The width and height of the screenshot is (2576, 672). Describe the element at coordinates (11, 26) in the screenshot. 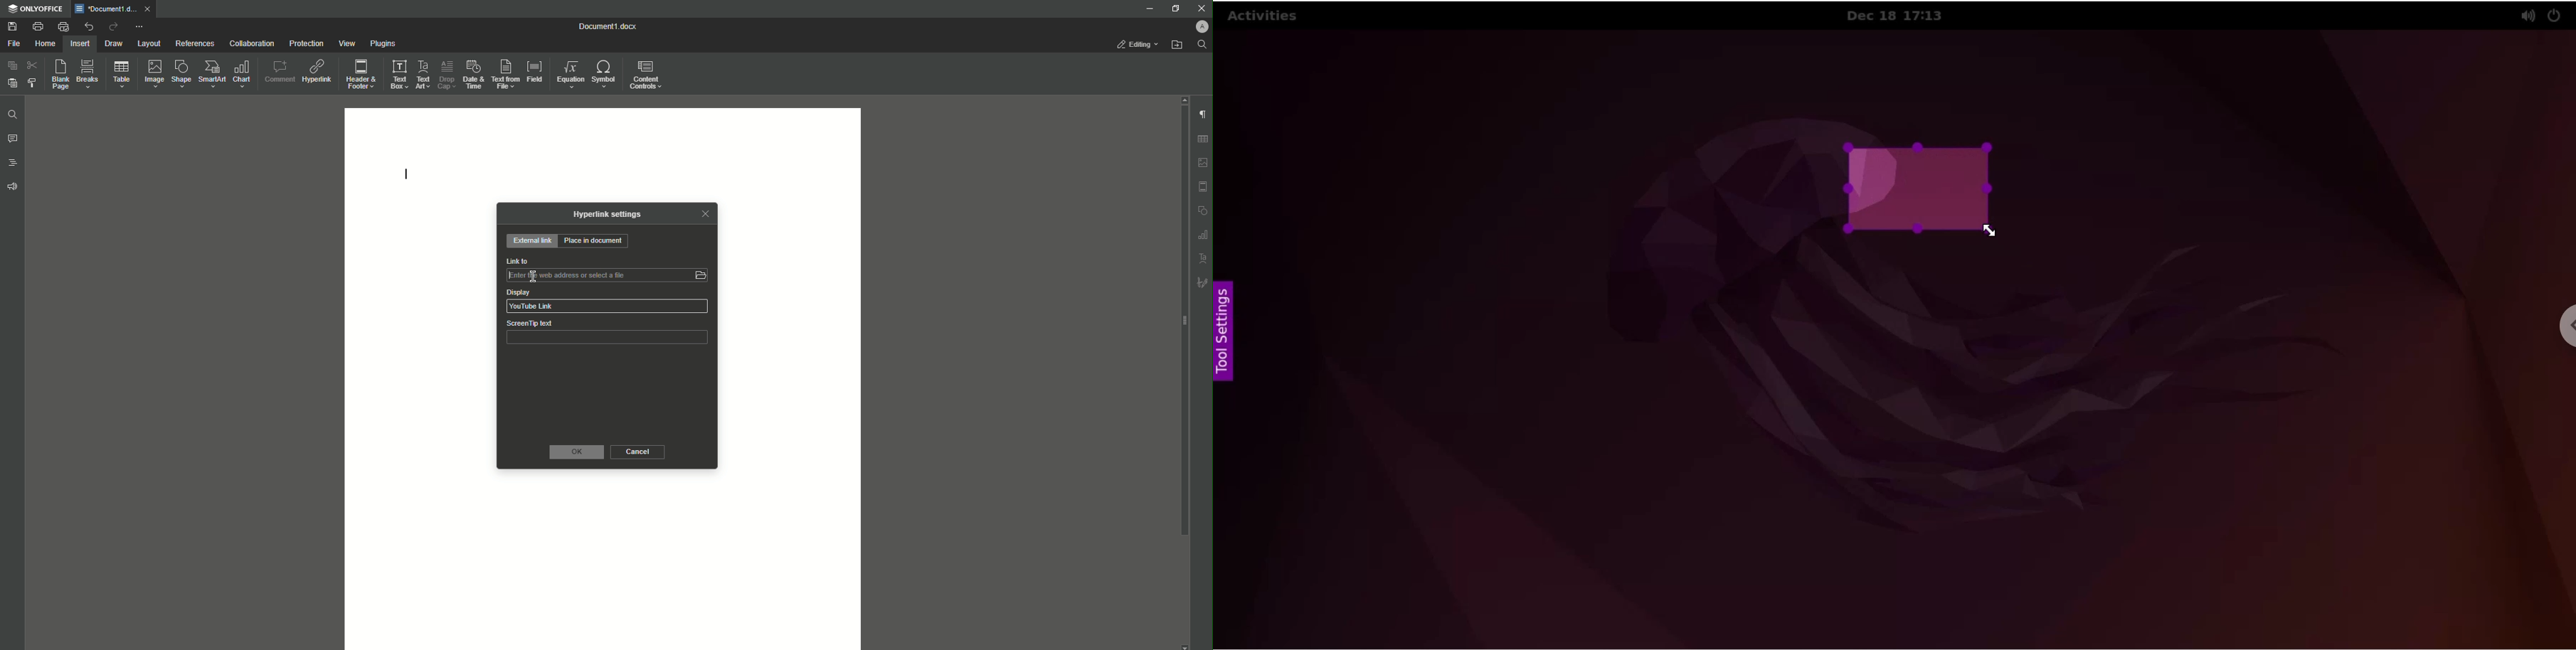

I see `Save` at that location.